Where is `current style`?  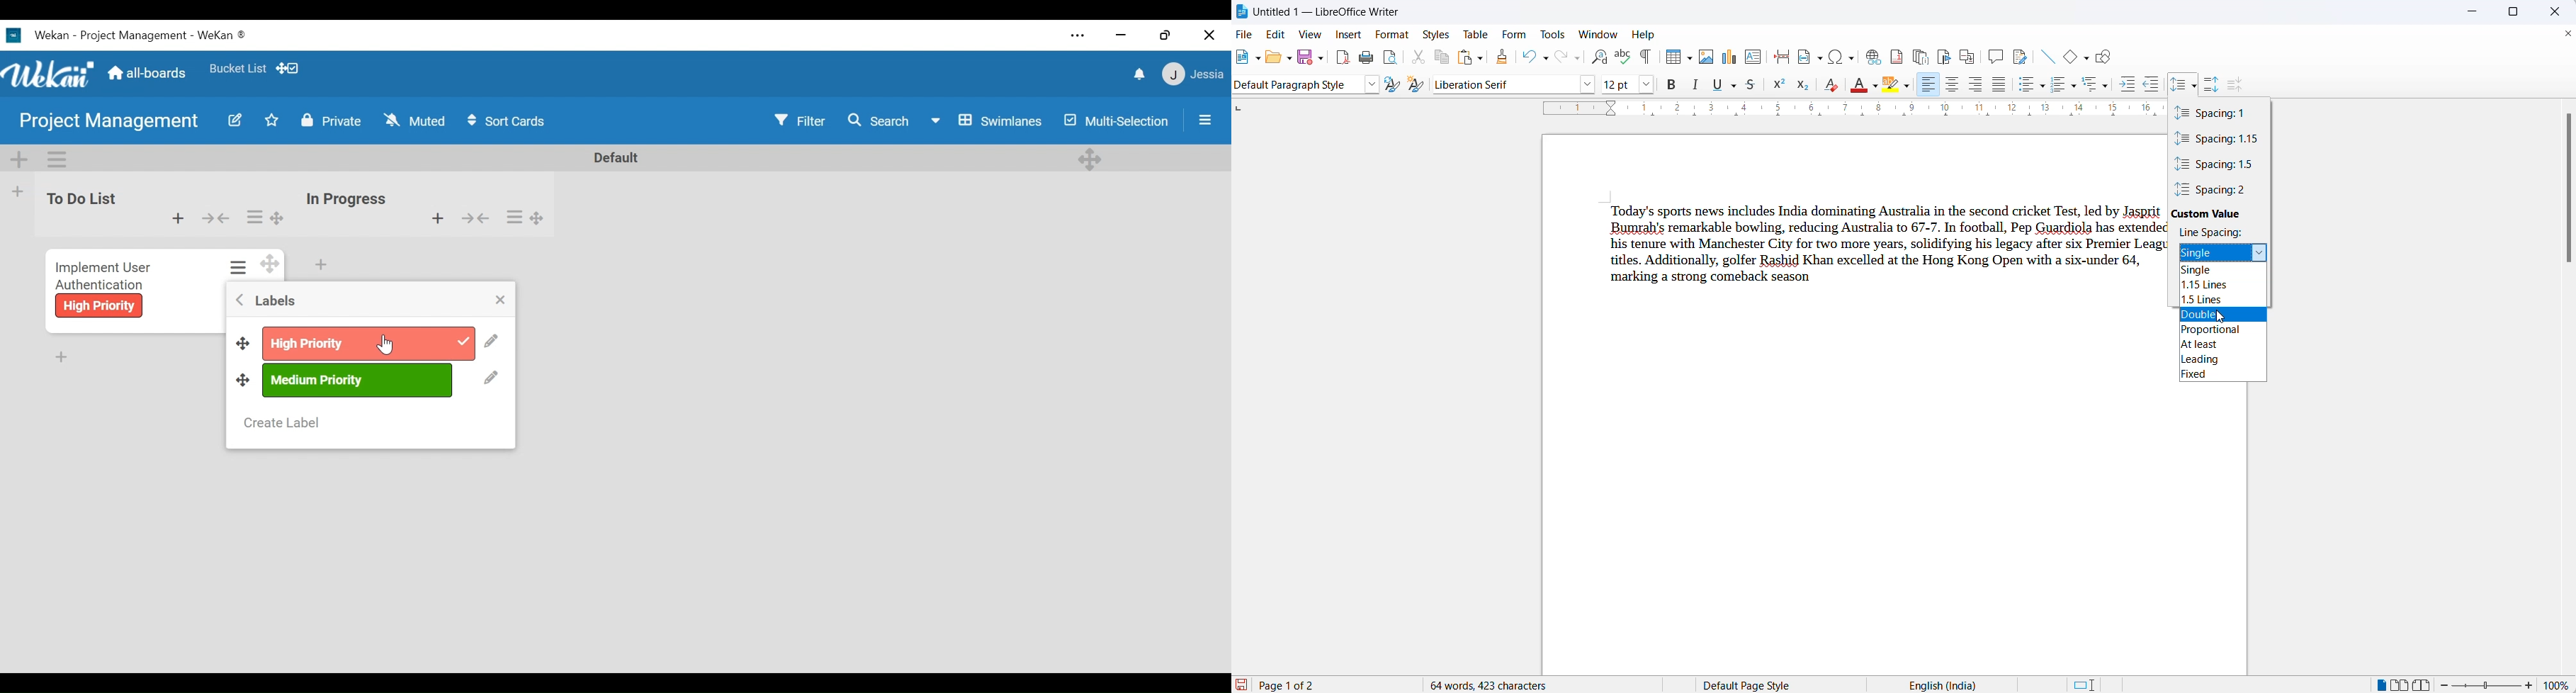 current style is located at coordinates (1296, 86).